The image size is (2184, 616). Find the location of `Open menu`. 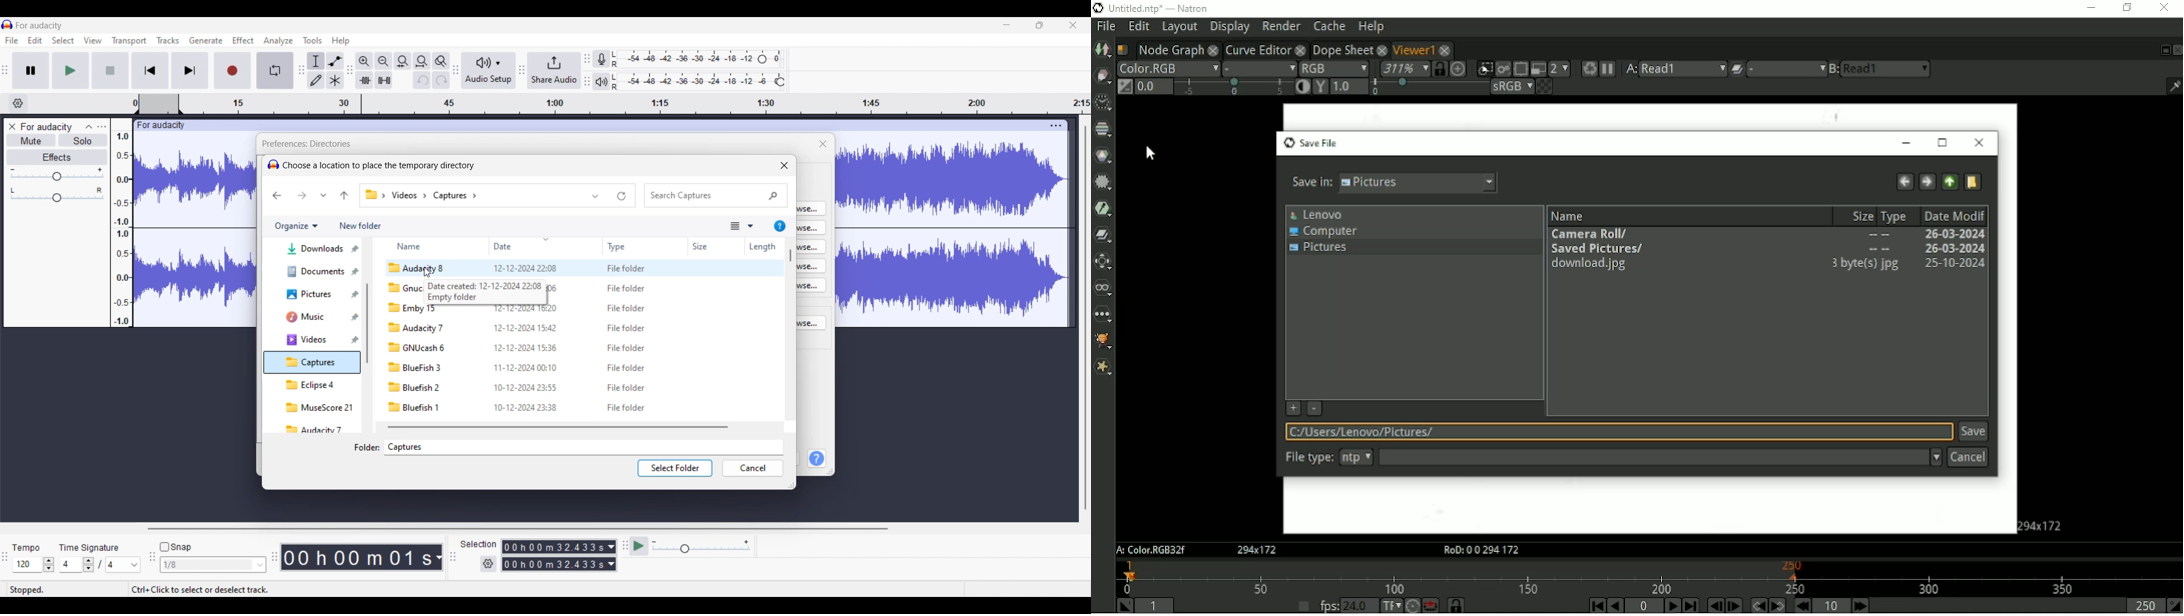

Open menu is located at coordinates (102, 127).